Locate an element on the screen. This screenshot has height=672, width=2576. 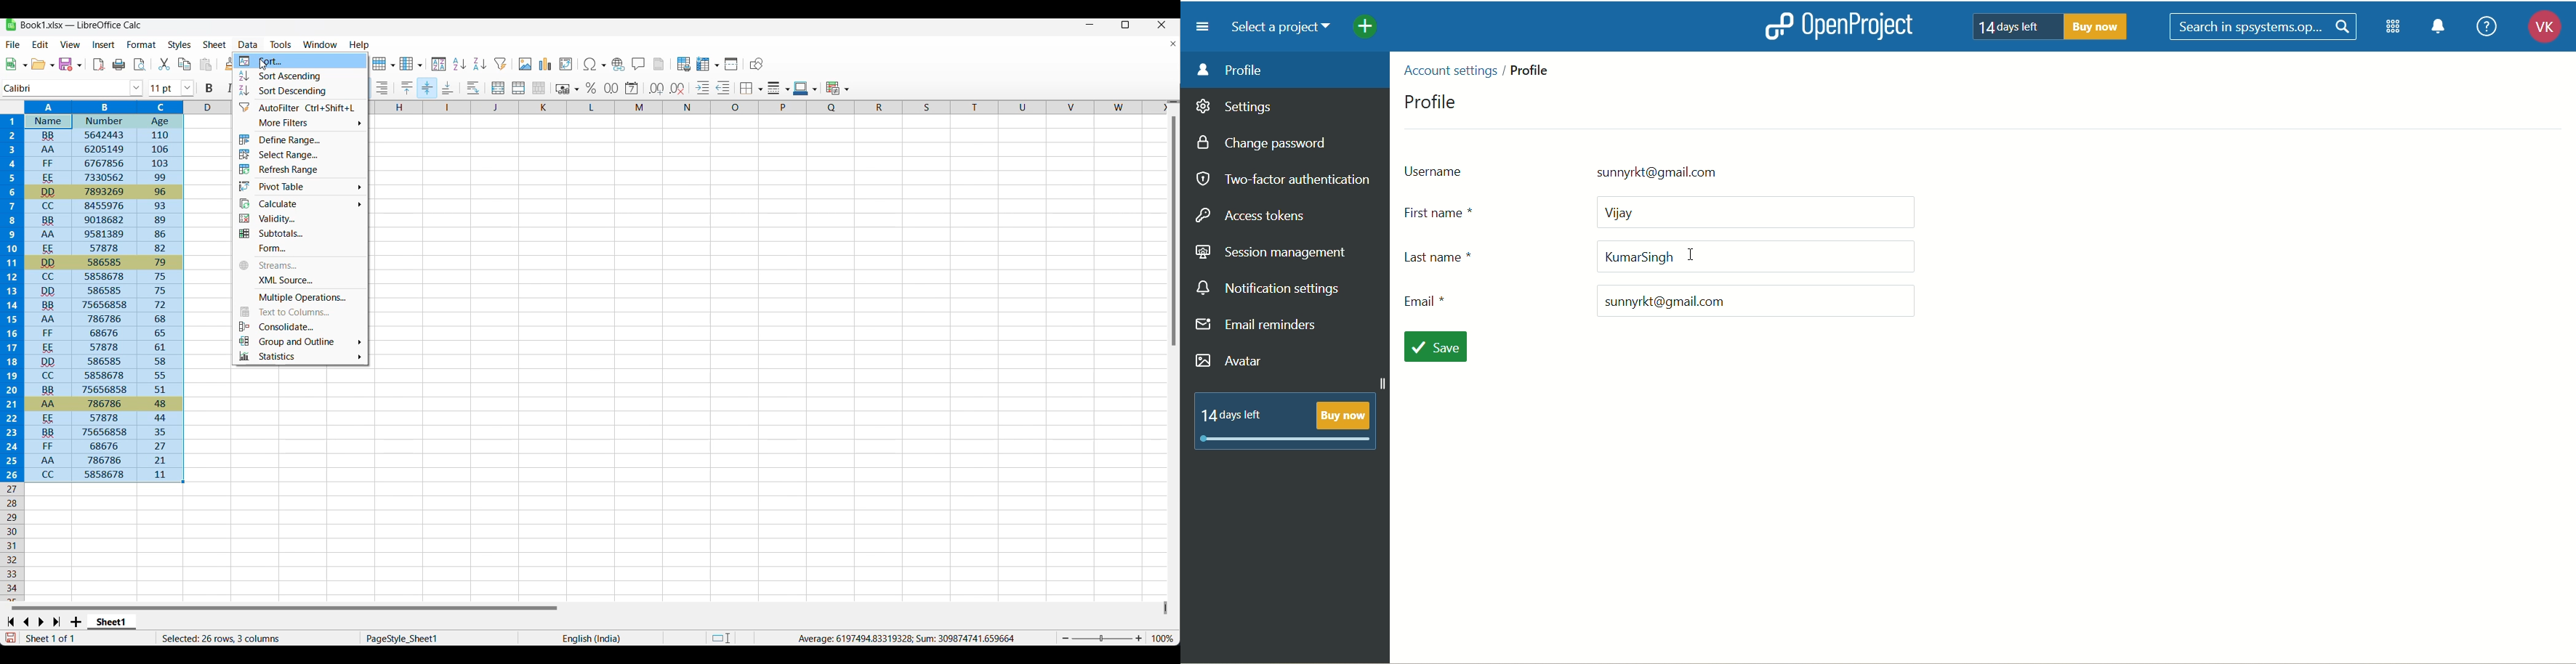
Define print area is located at coordinates (685, 64).